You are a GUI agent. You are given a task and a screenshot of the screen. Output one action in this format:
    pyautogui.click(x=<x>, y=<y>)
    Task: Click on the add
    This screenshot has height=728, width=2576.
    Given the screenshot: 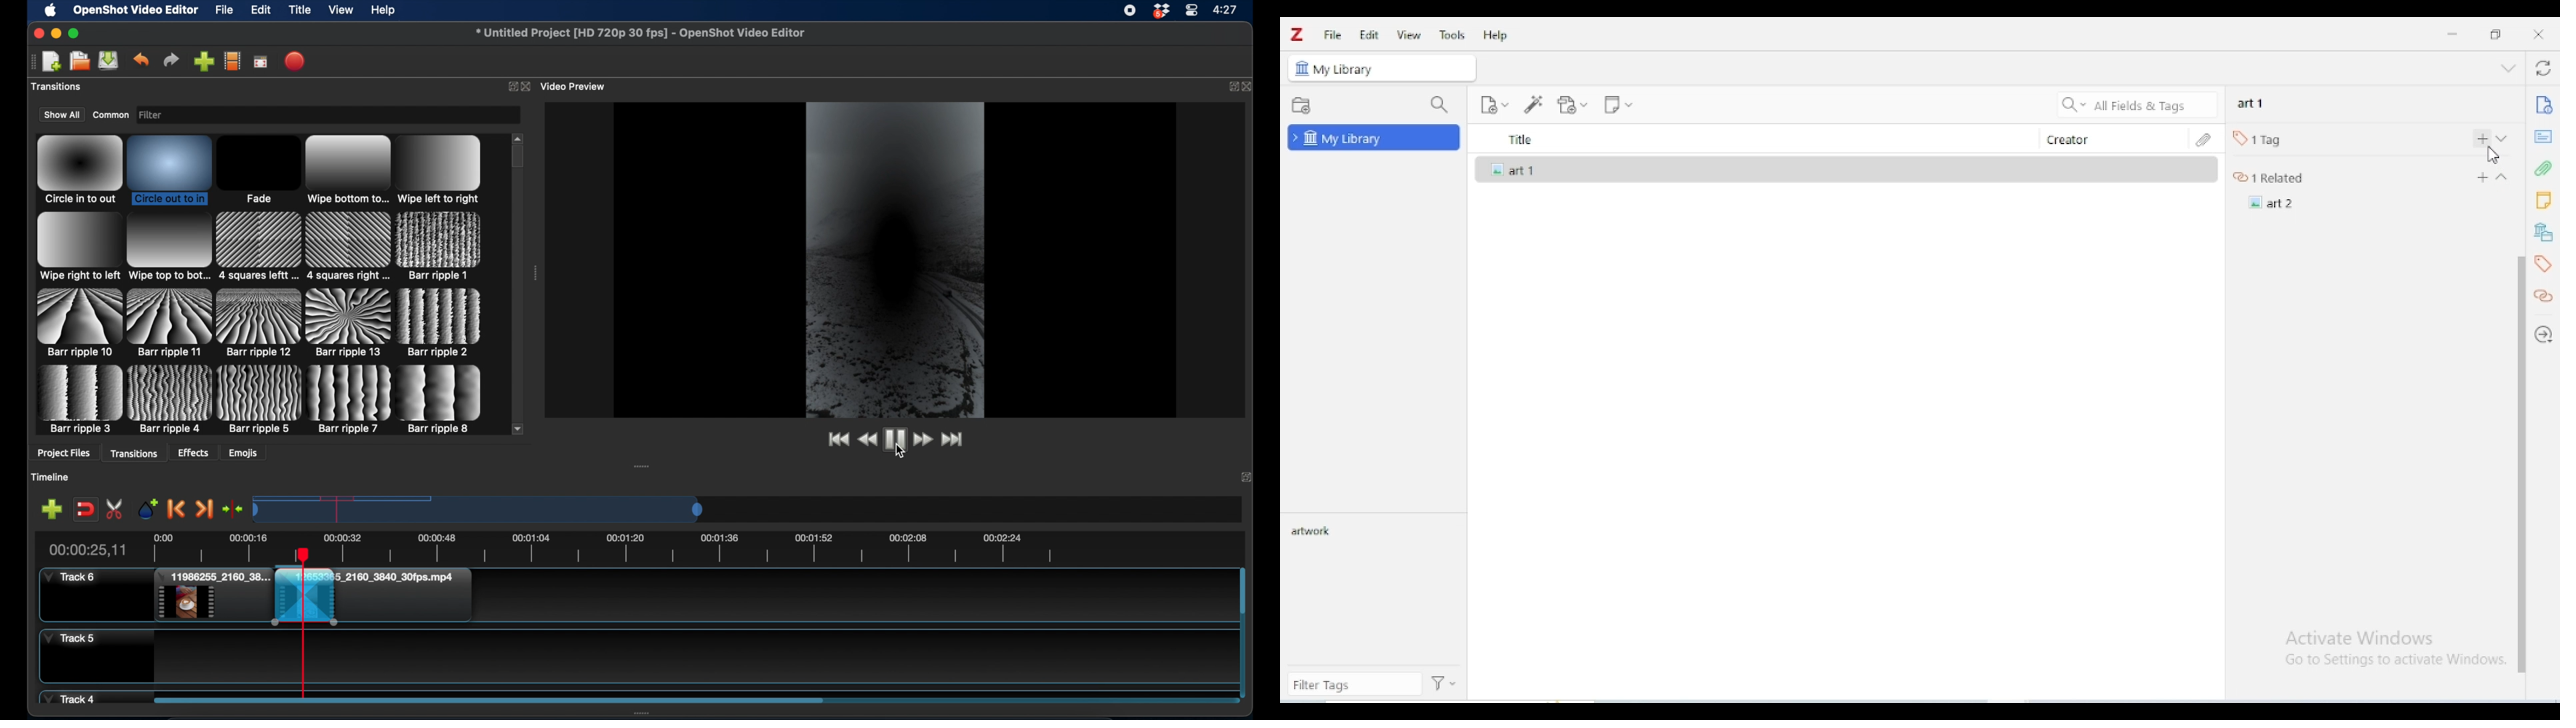 What is the action you would take?
    pyautogui.click(x=2478, y=143)
    